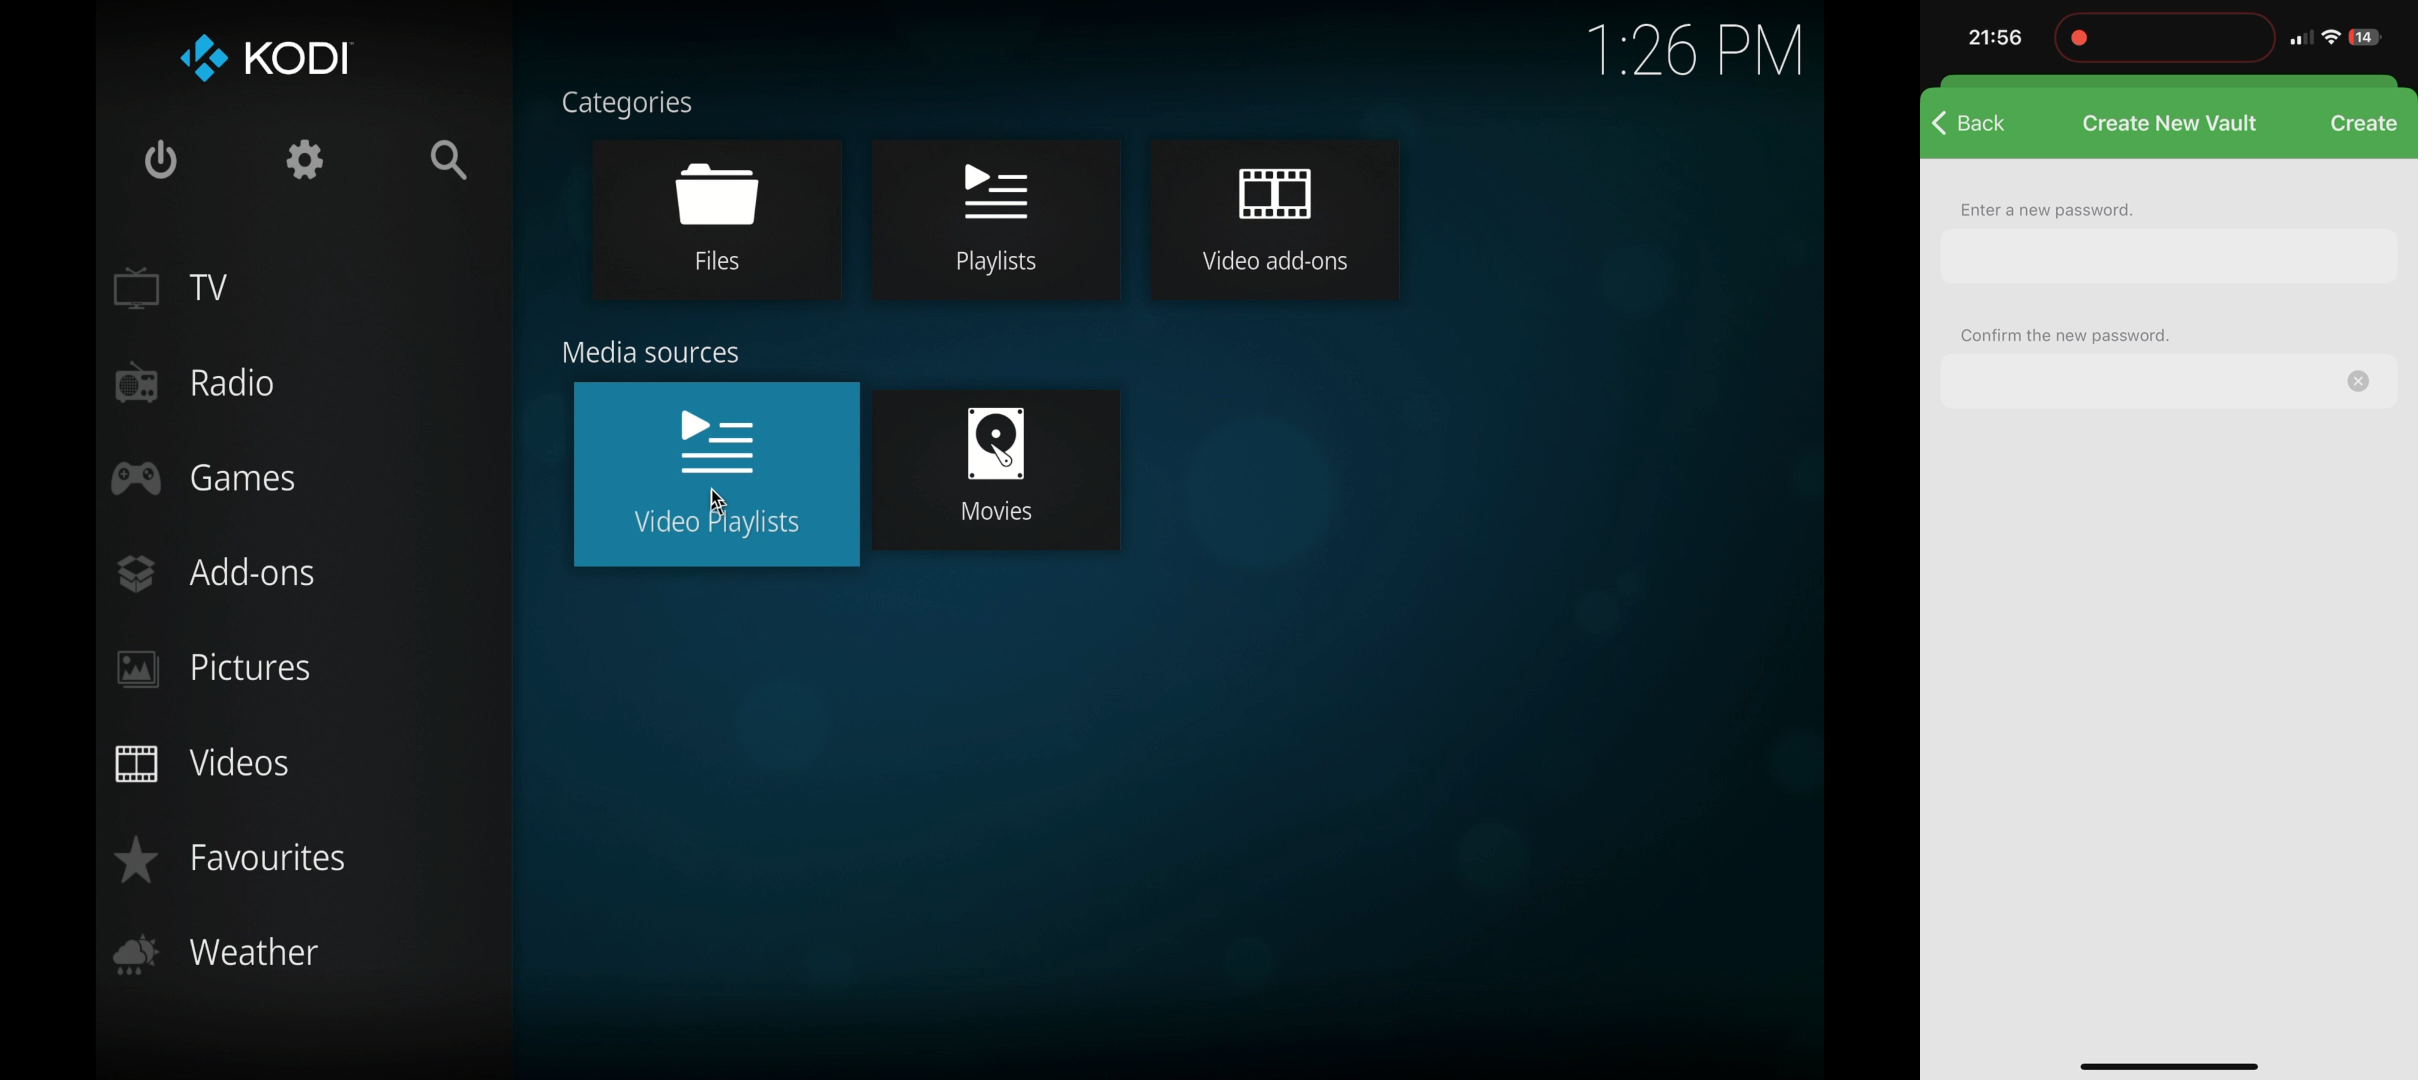  What do you see at coordinates (996, 472) in the screenshot?
I see `movies` at bounding box center [996, 472].